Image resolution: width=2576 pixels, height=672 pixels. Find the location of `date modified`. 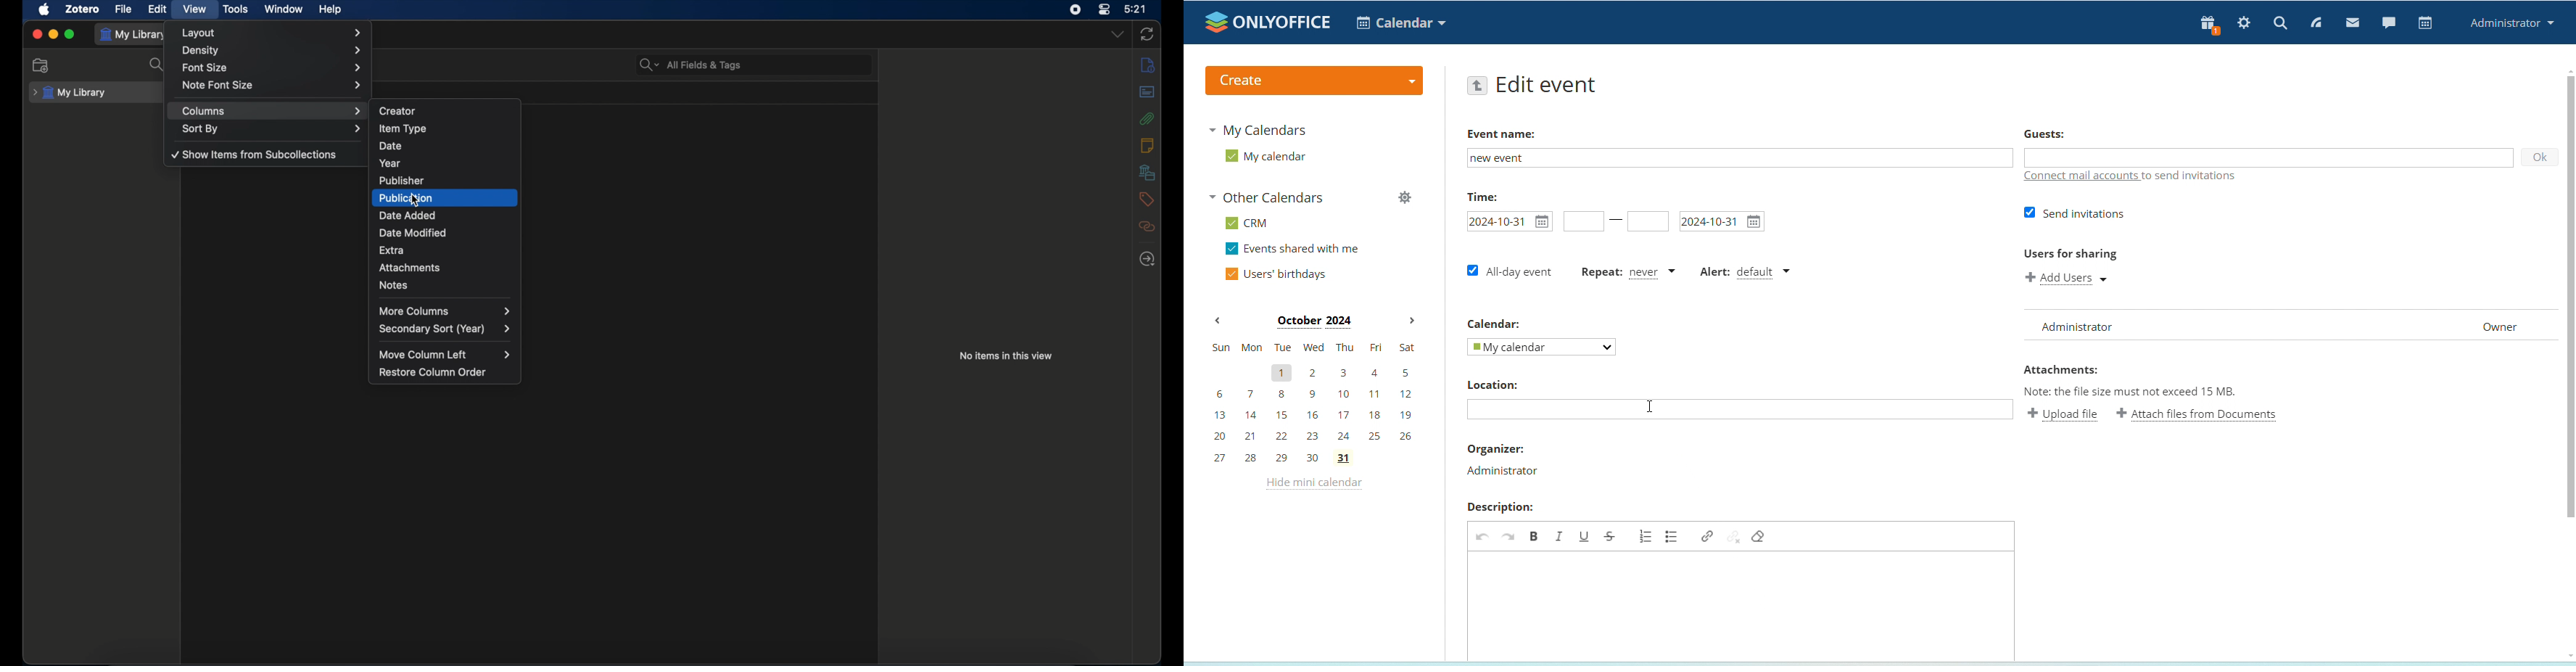

date modified is located at coordinates (445, 232).